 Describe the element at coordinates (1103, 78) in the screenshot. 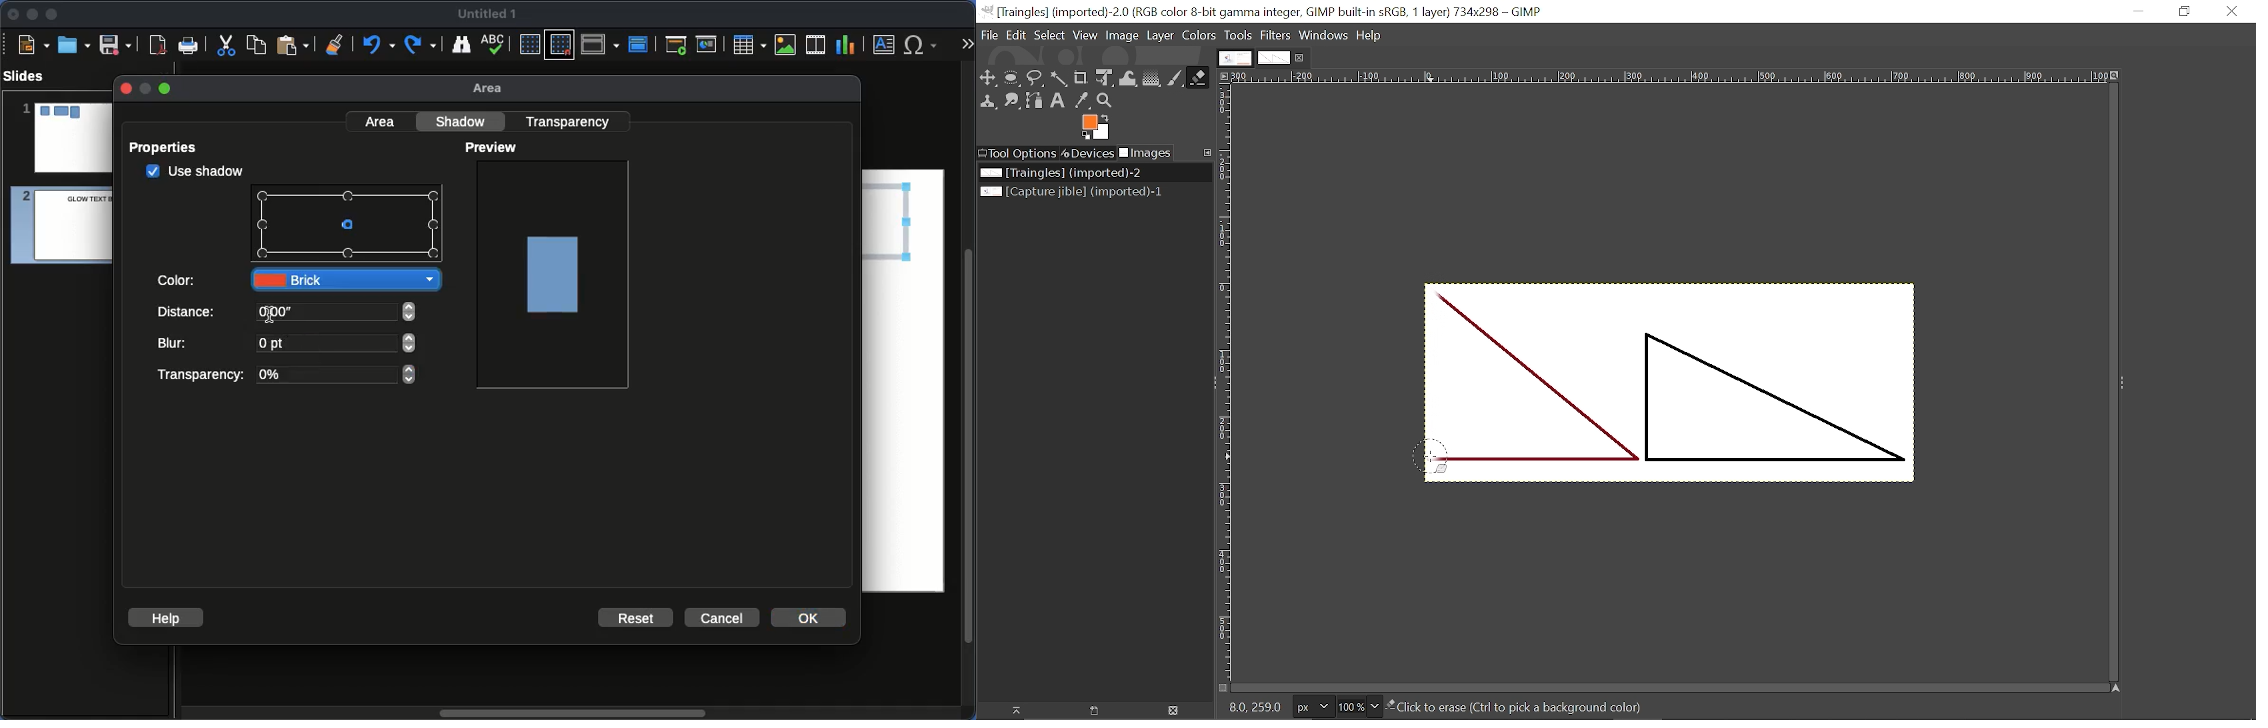

I see `Unified transform tool` at that location.